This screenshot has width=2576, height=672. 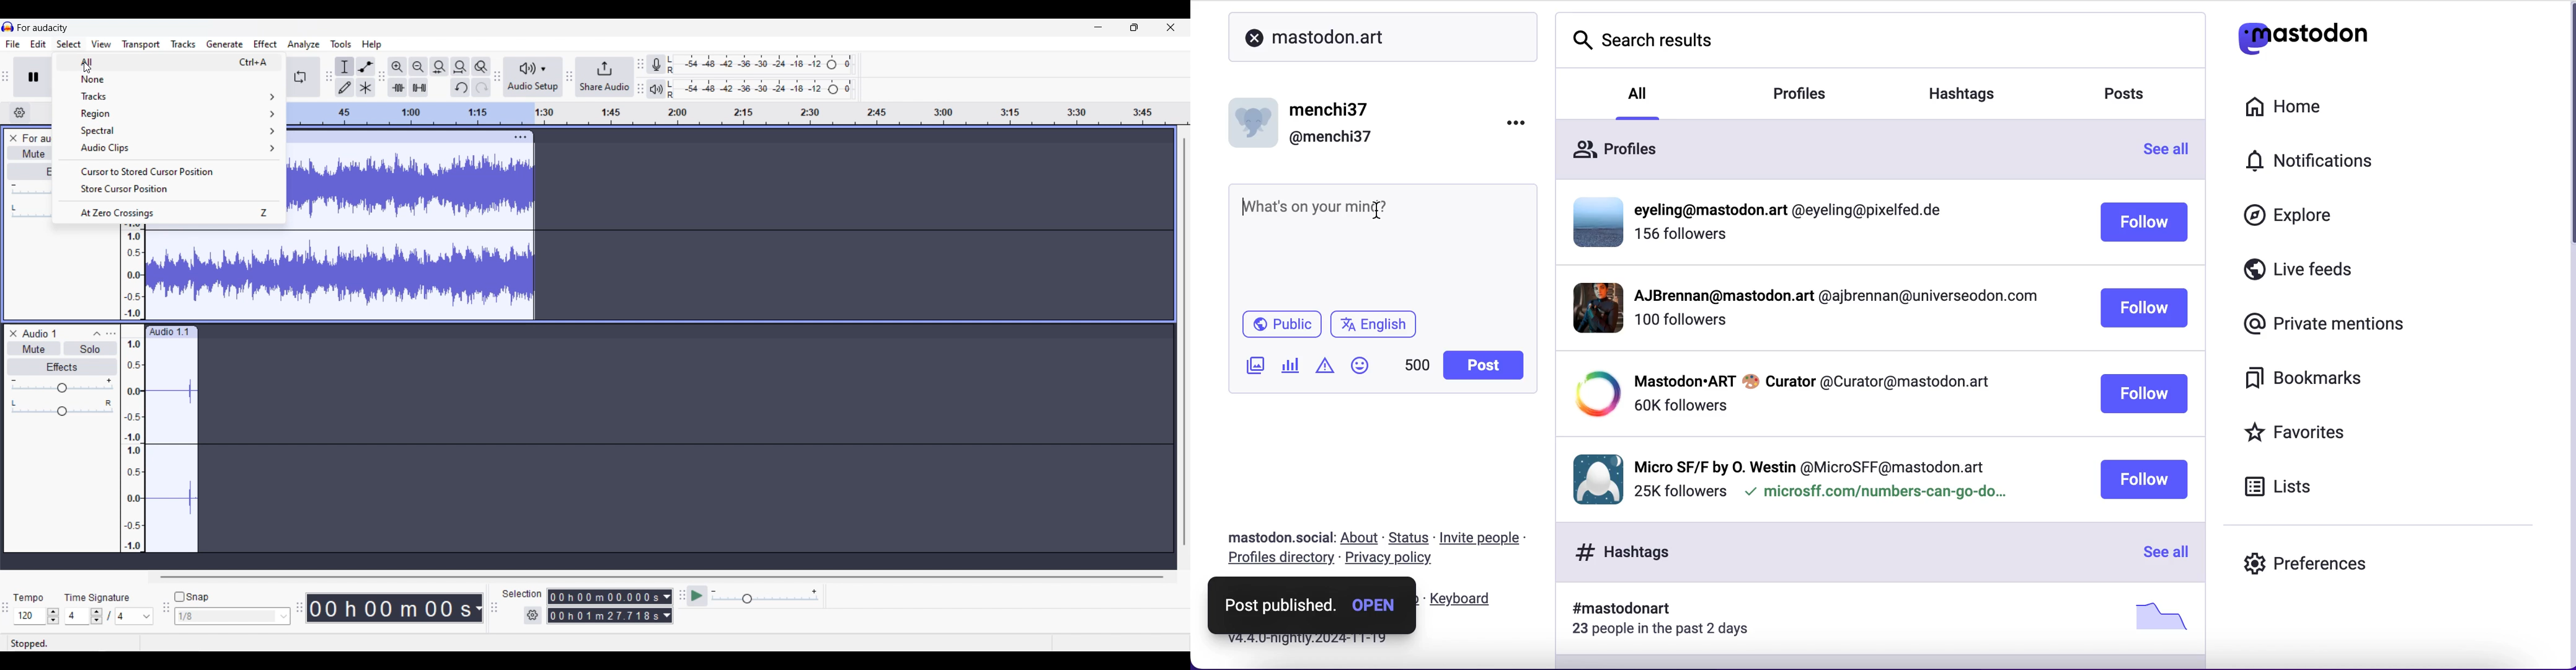 I want to click on audio 1, so click(x=40, y=334).